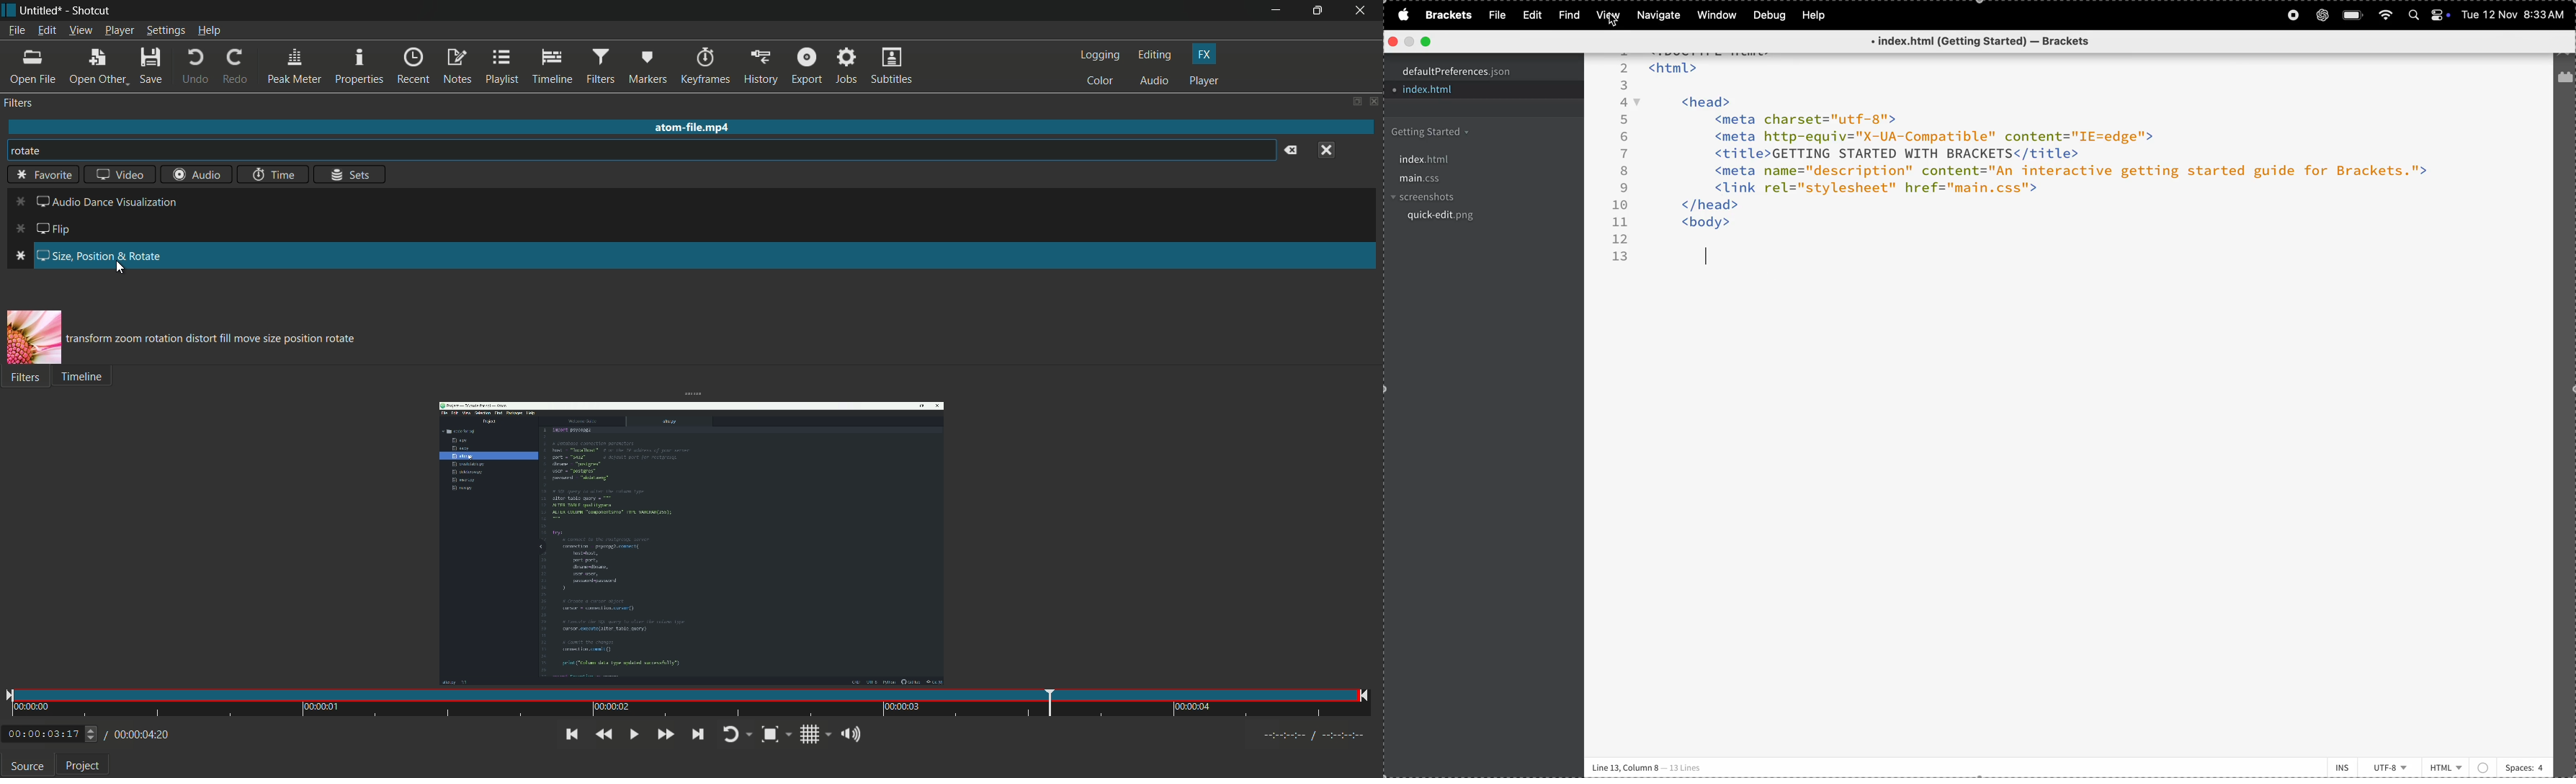 Image resolution: width=2576 pixels, height=784 pixels. Describe the element at coordinates (1998, 42) in the screenshot. I see `title brackets` at that location.